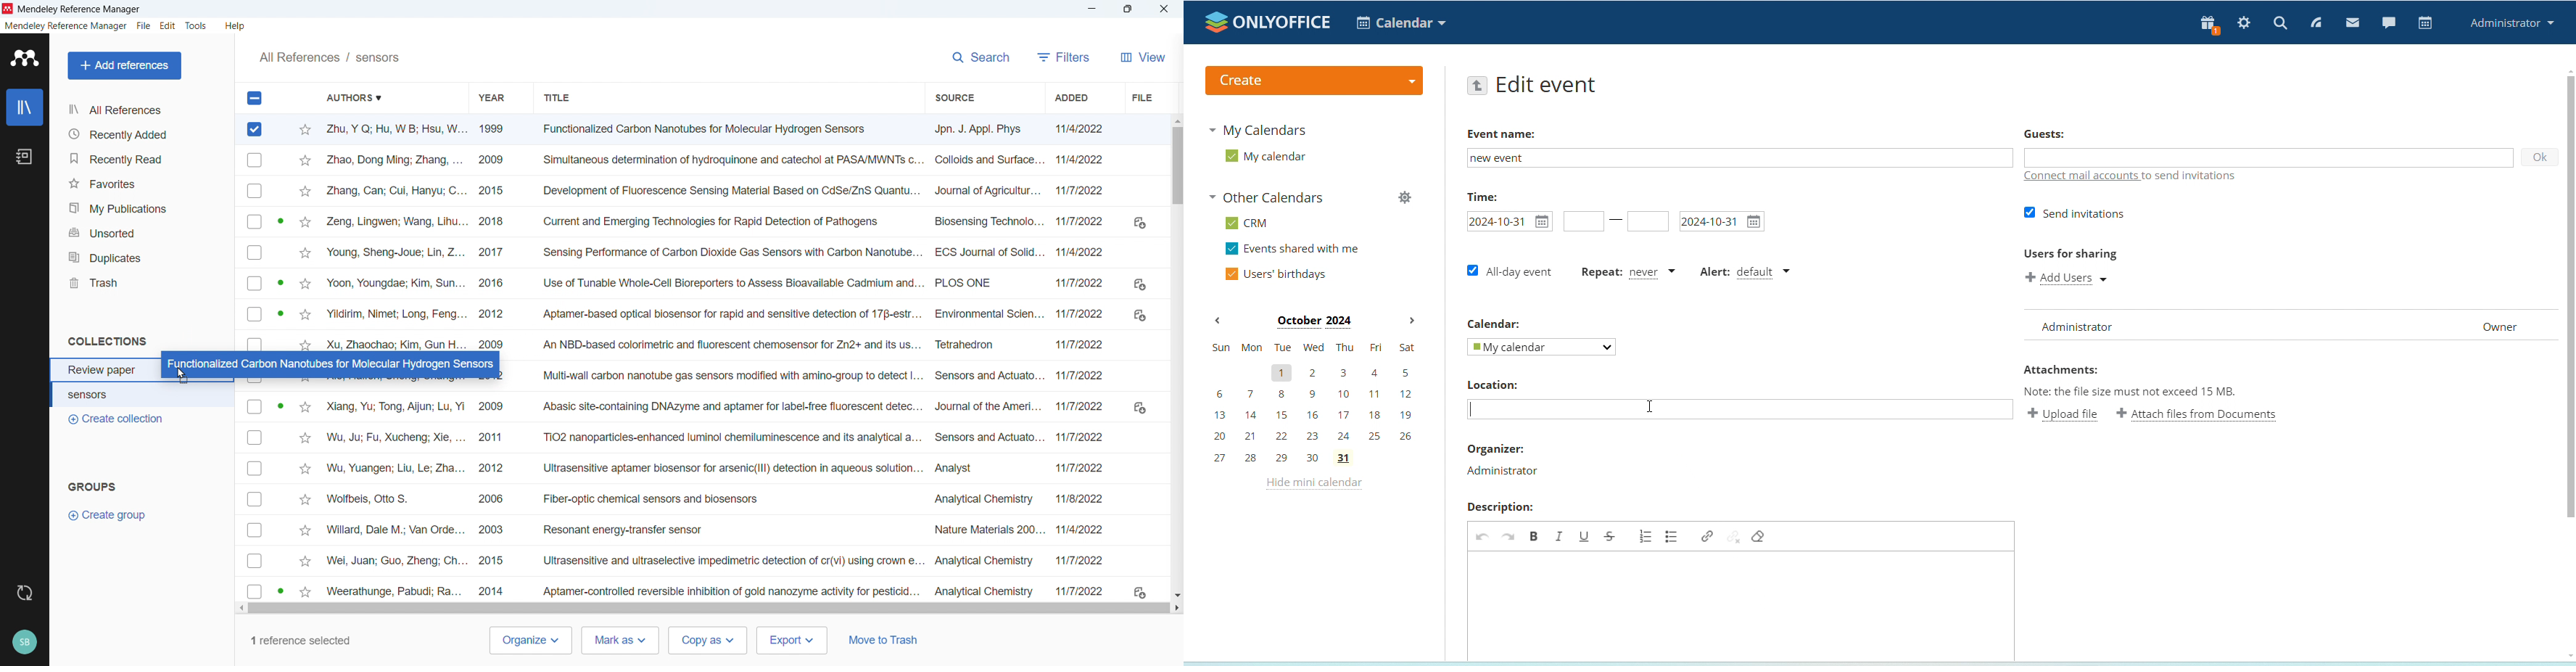 This screenshot has width=2576, height=672. I want to click on italic, so click(1559, 535).